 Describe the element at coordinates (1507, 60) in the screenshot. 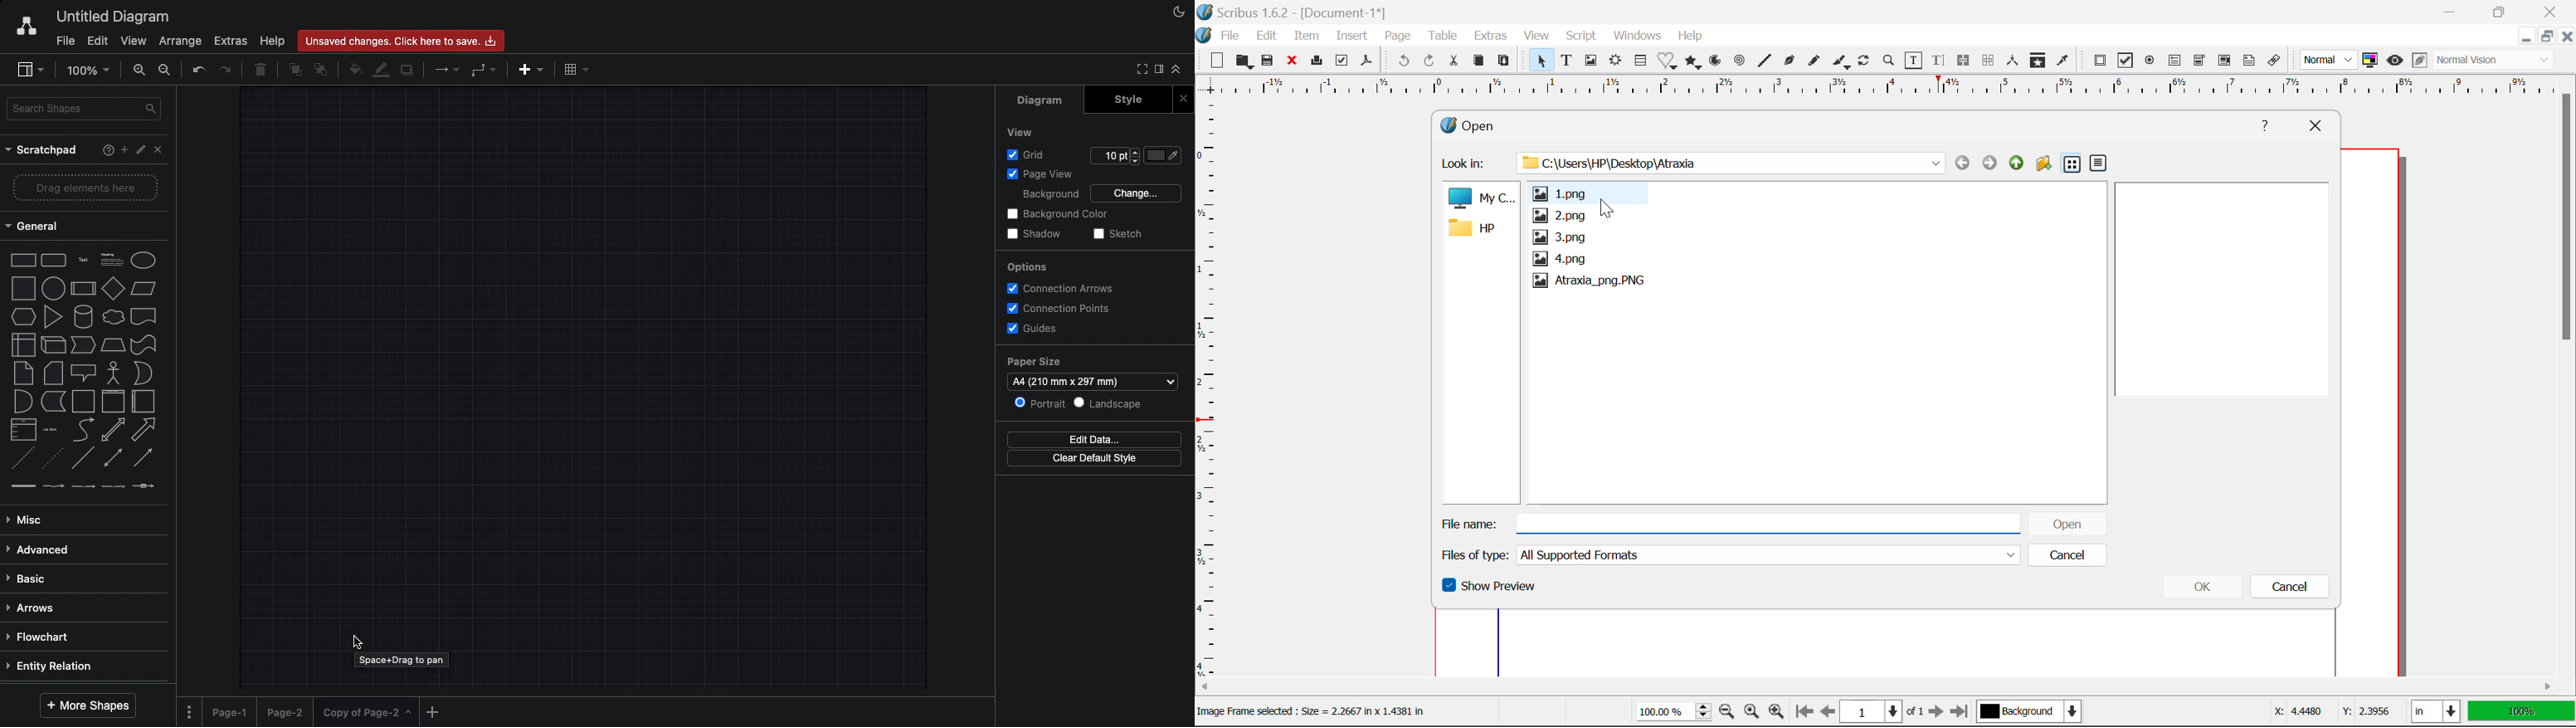

I see `Paste` at that location.